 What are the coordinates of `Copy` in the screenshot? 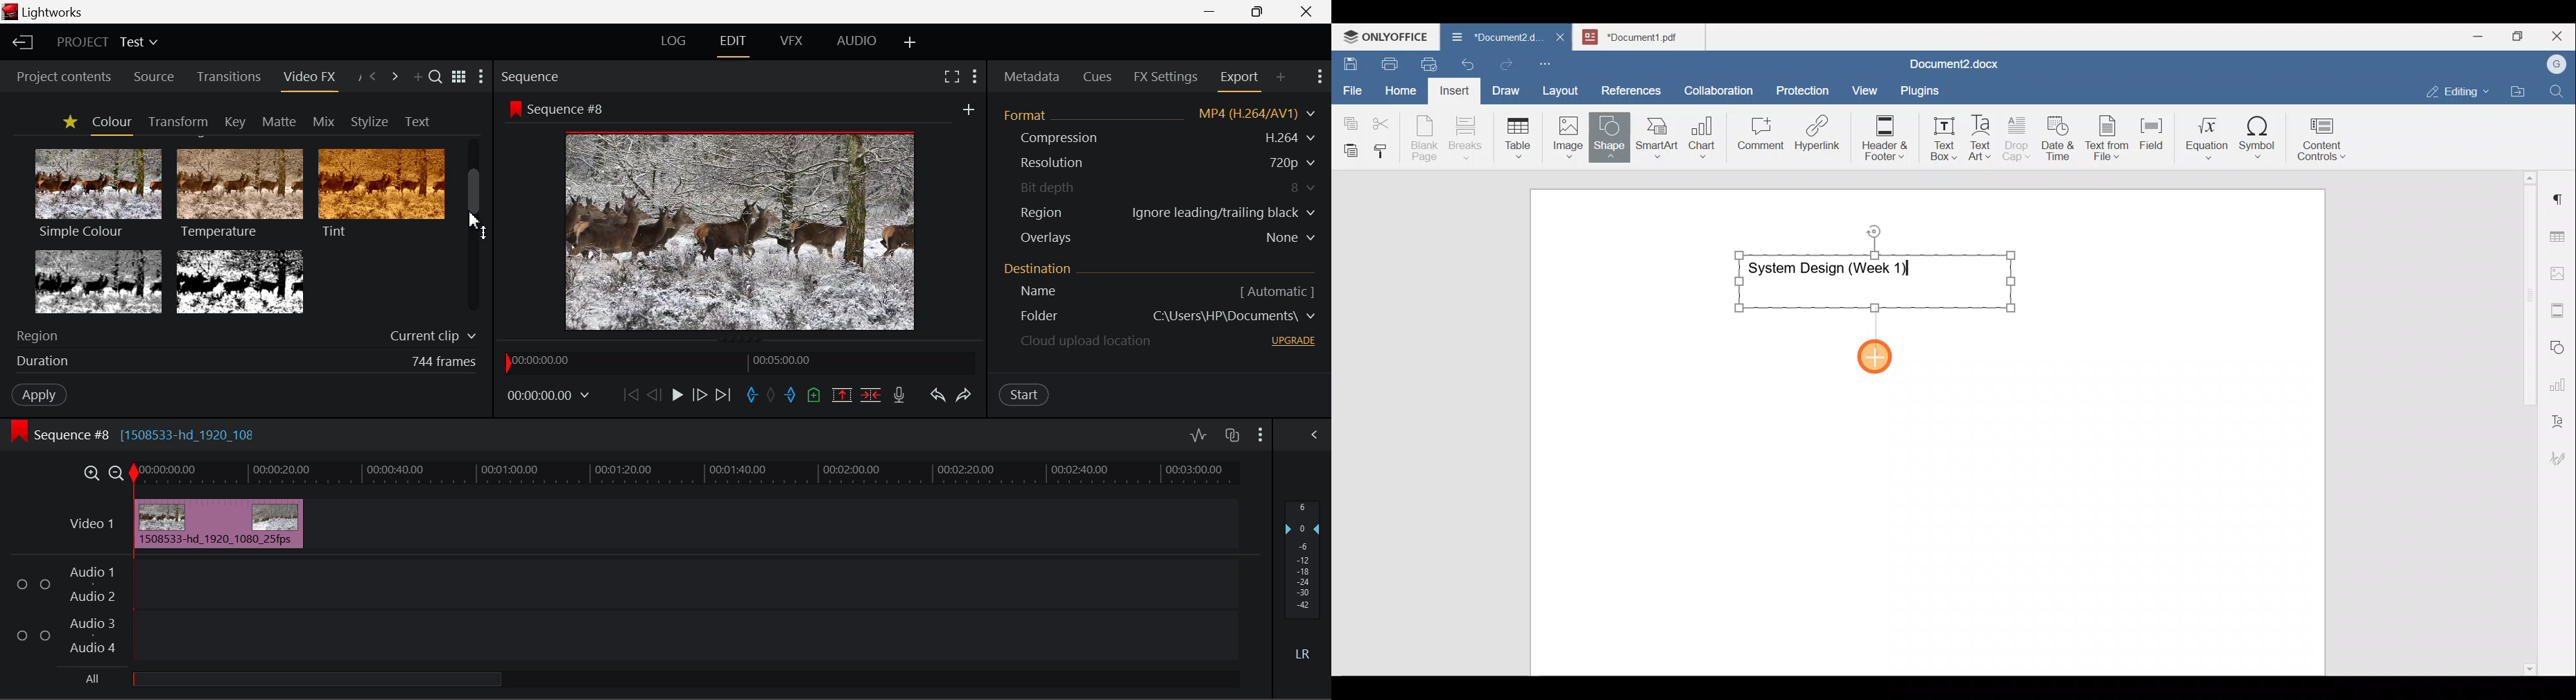 It's located at (1348, 119).